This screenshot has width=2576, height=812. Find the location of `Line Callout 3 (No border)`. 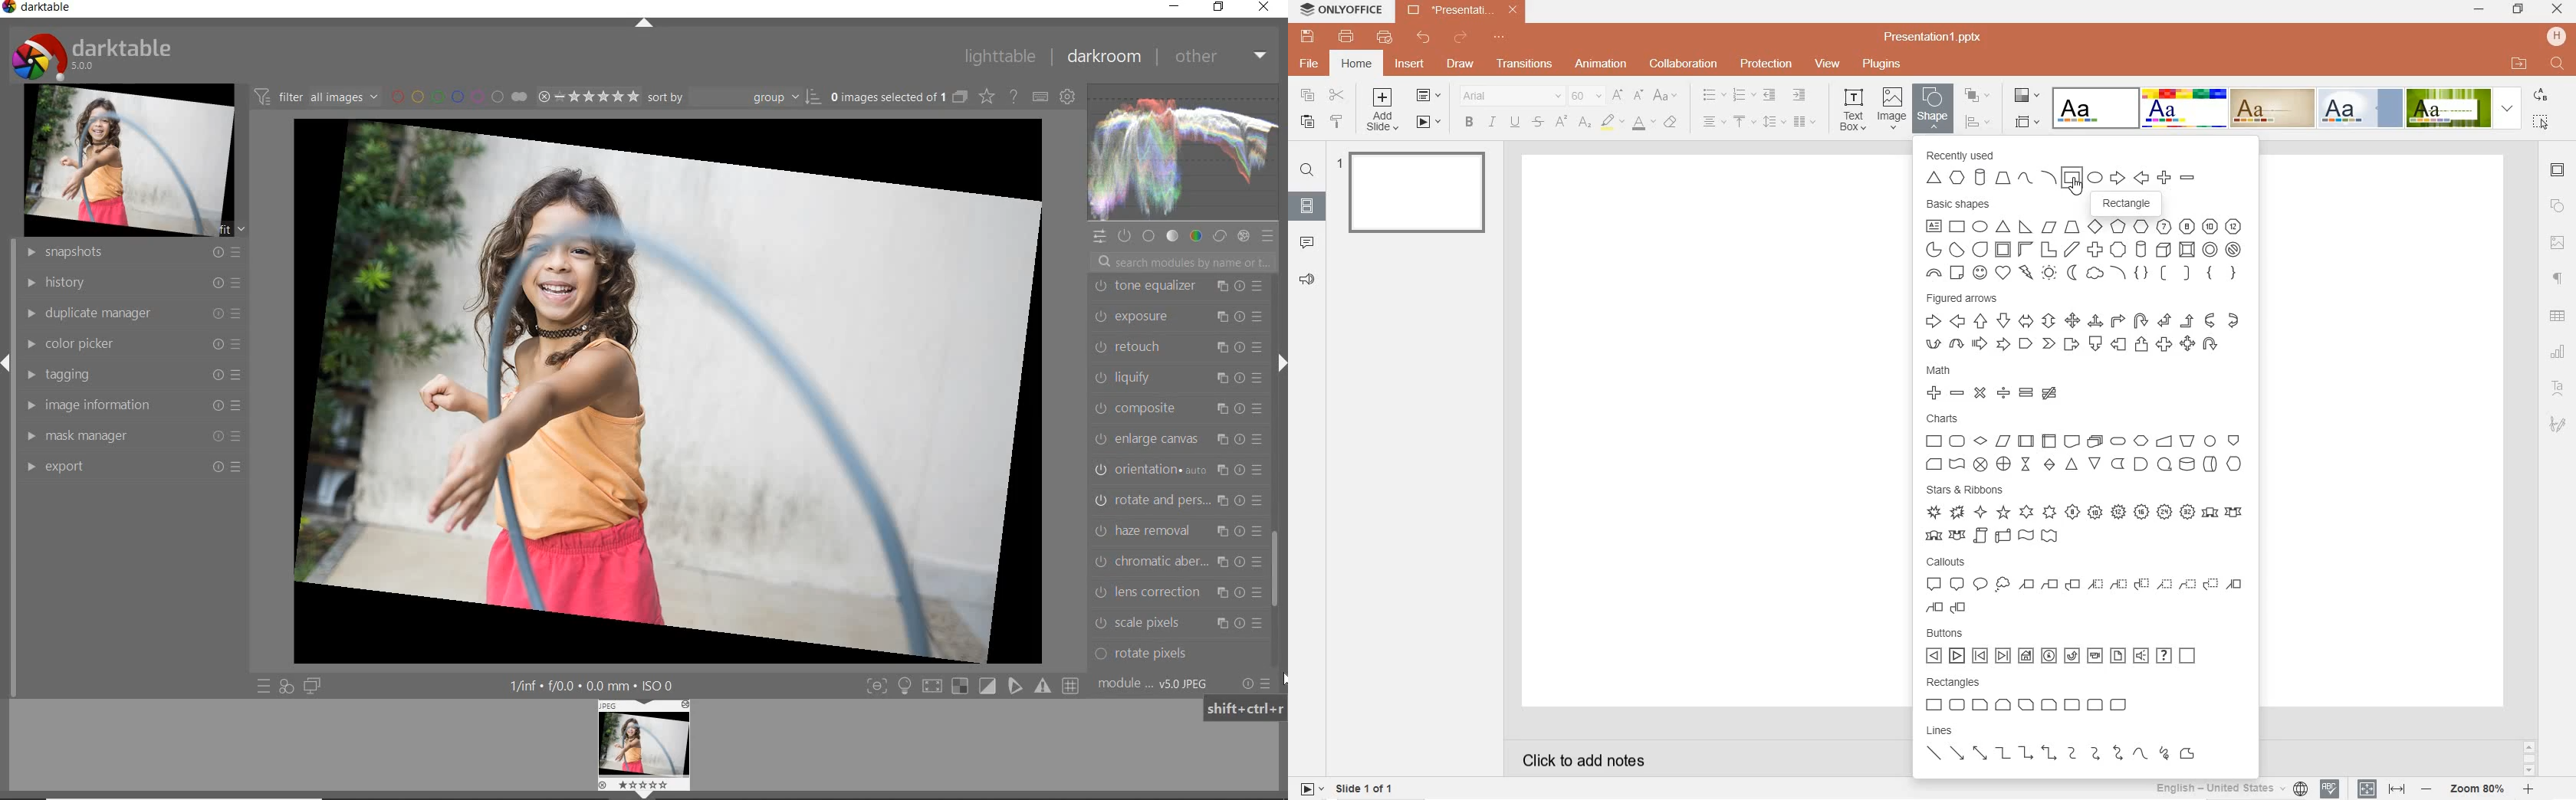

Line Callout 3 (No border) is located at coordinates (2210, 585).